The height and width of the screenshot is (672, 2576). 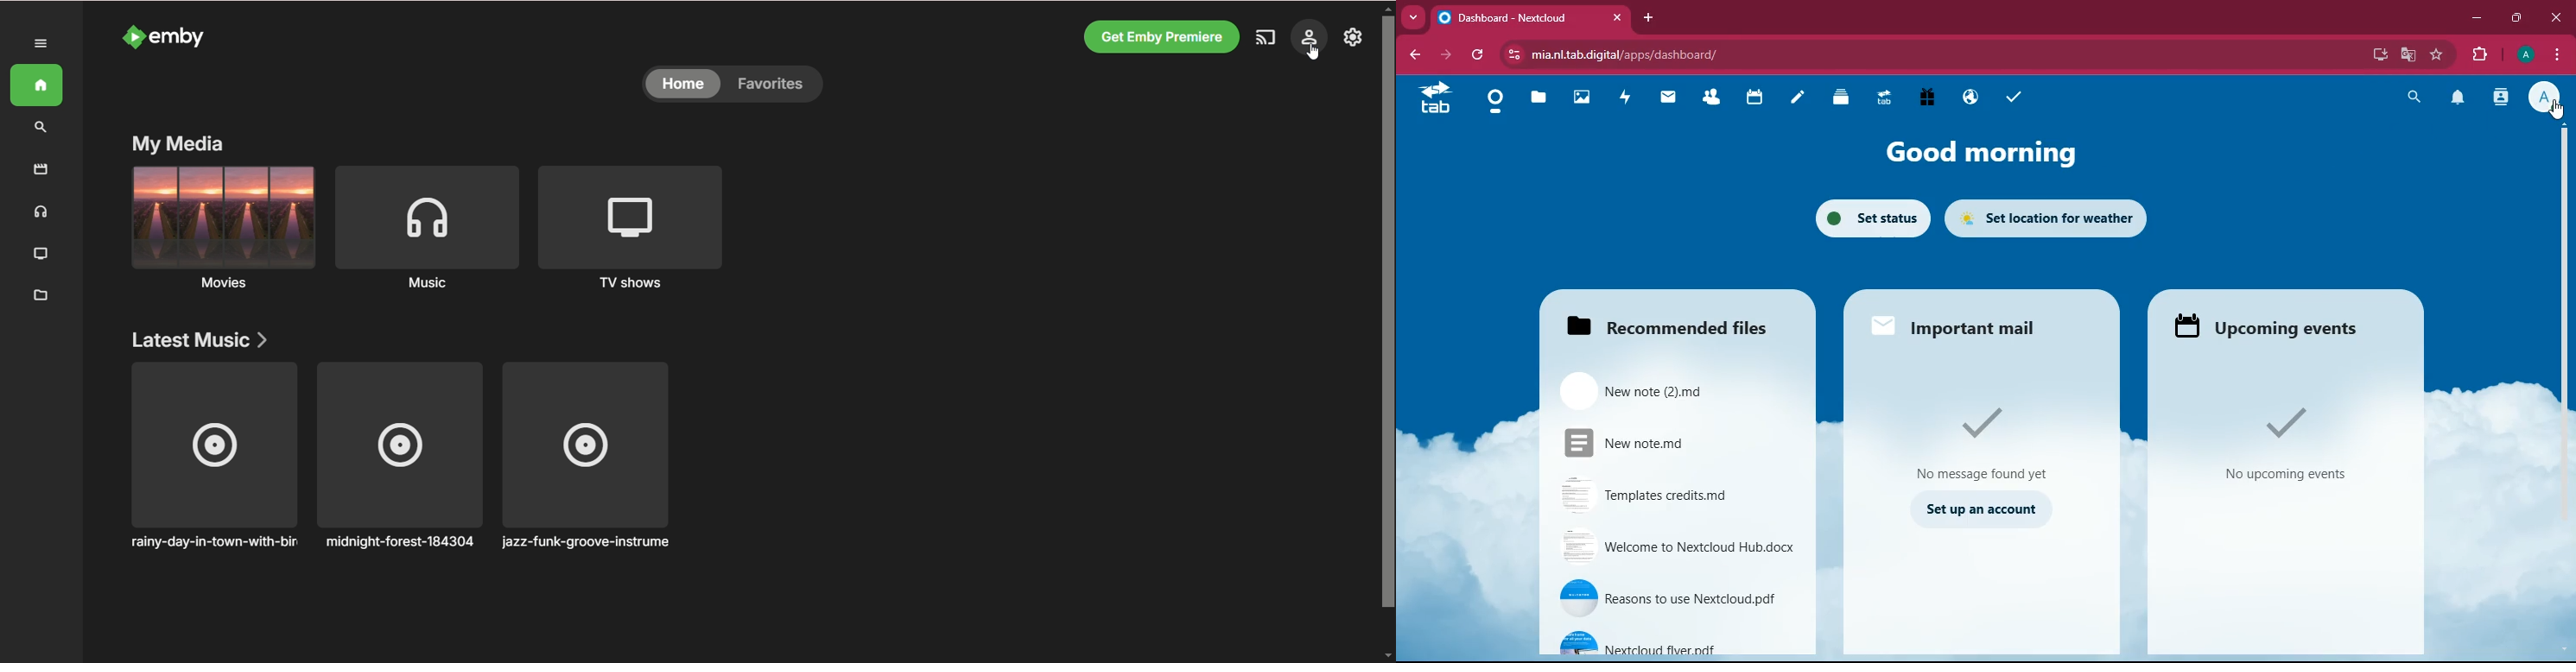 What do you see at coordinates (1388, 334) in the screenshot?
I see `vertical scroll bar` at bounding box center [1388, 334].